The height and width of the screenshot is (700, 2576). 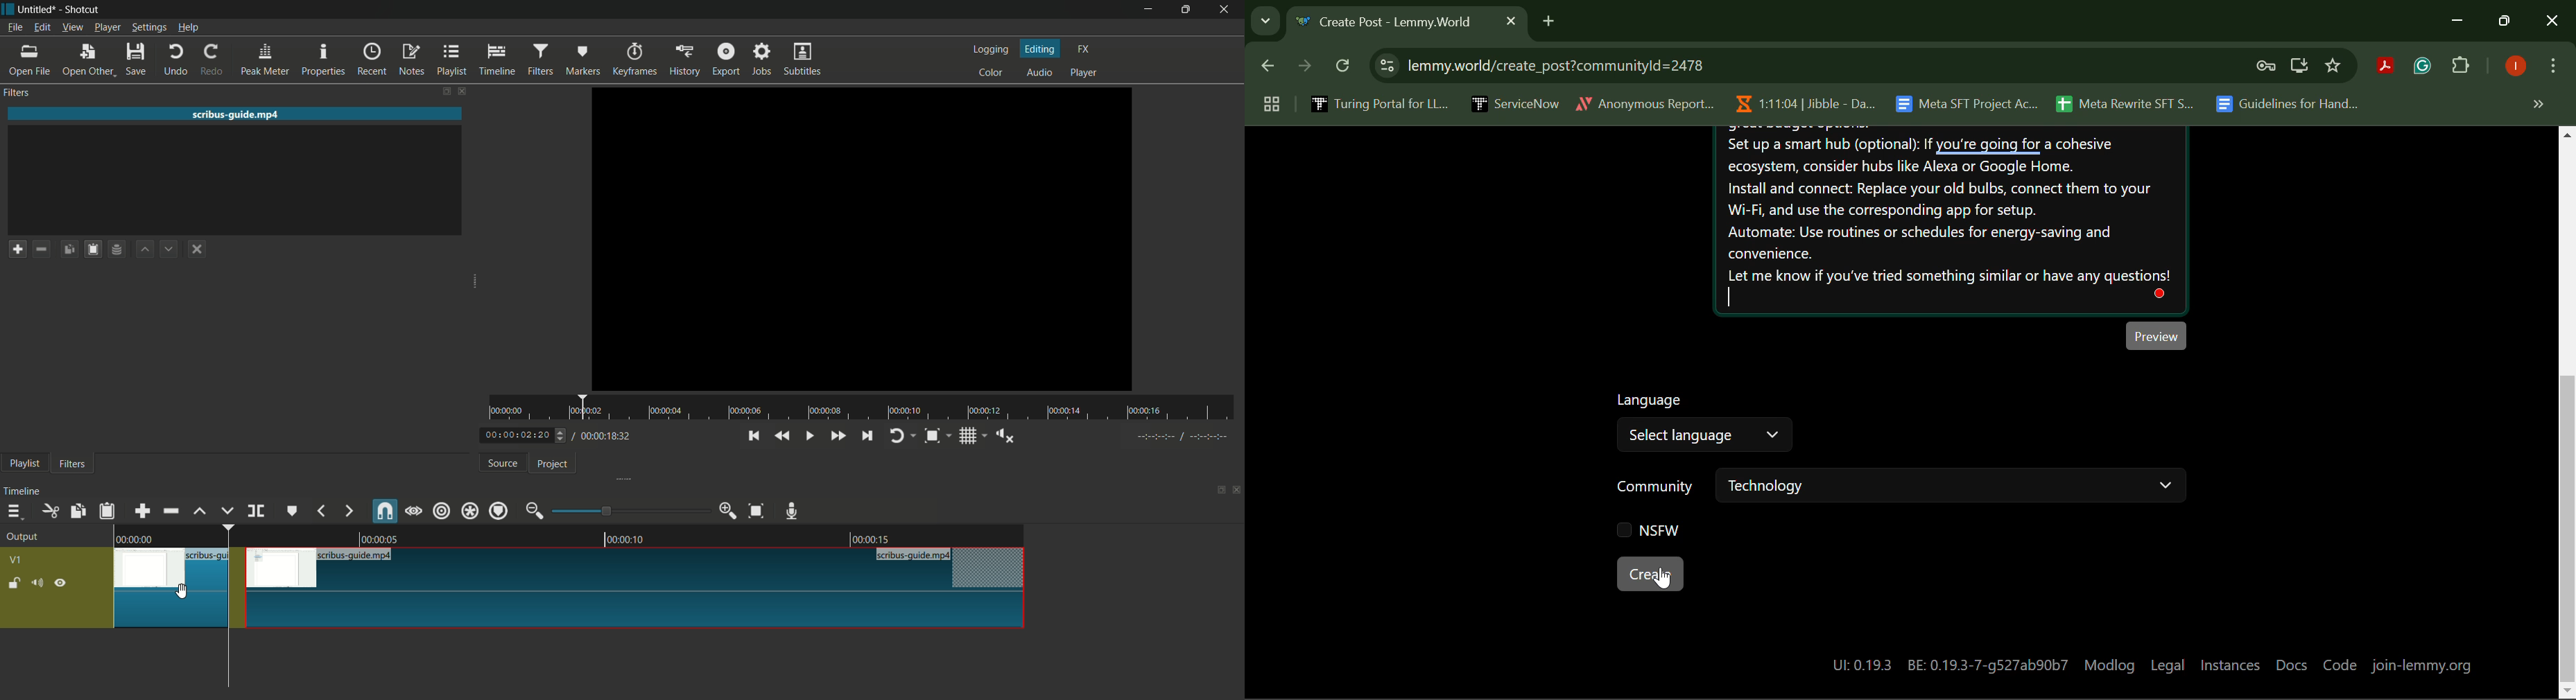 What do you see at coordinates (385, 511) in the screenshot?
I see `snap` at bounding box center [385, 511].